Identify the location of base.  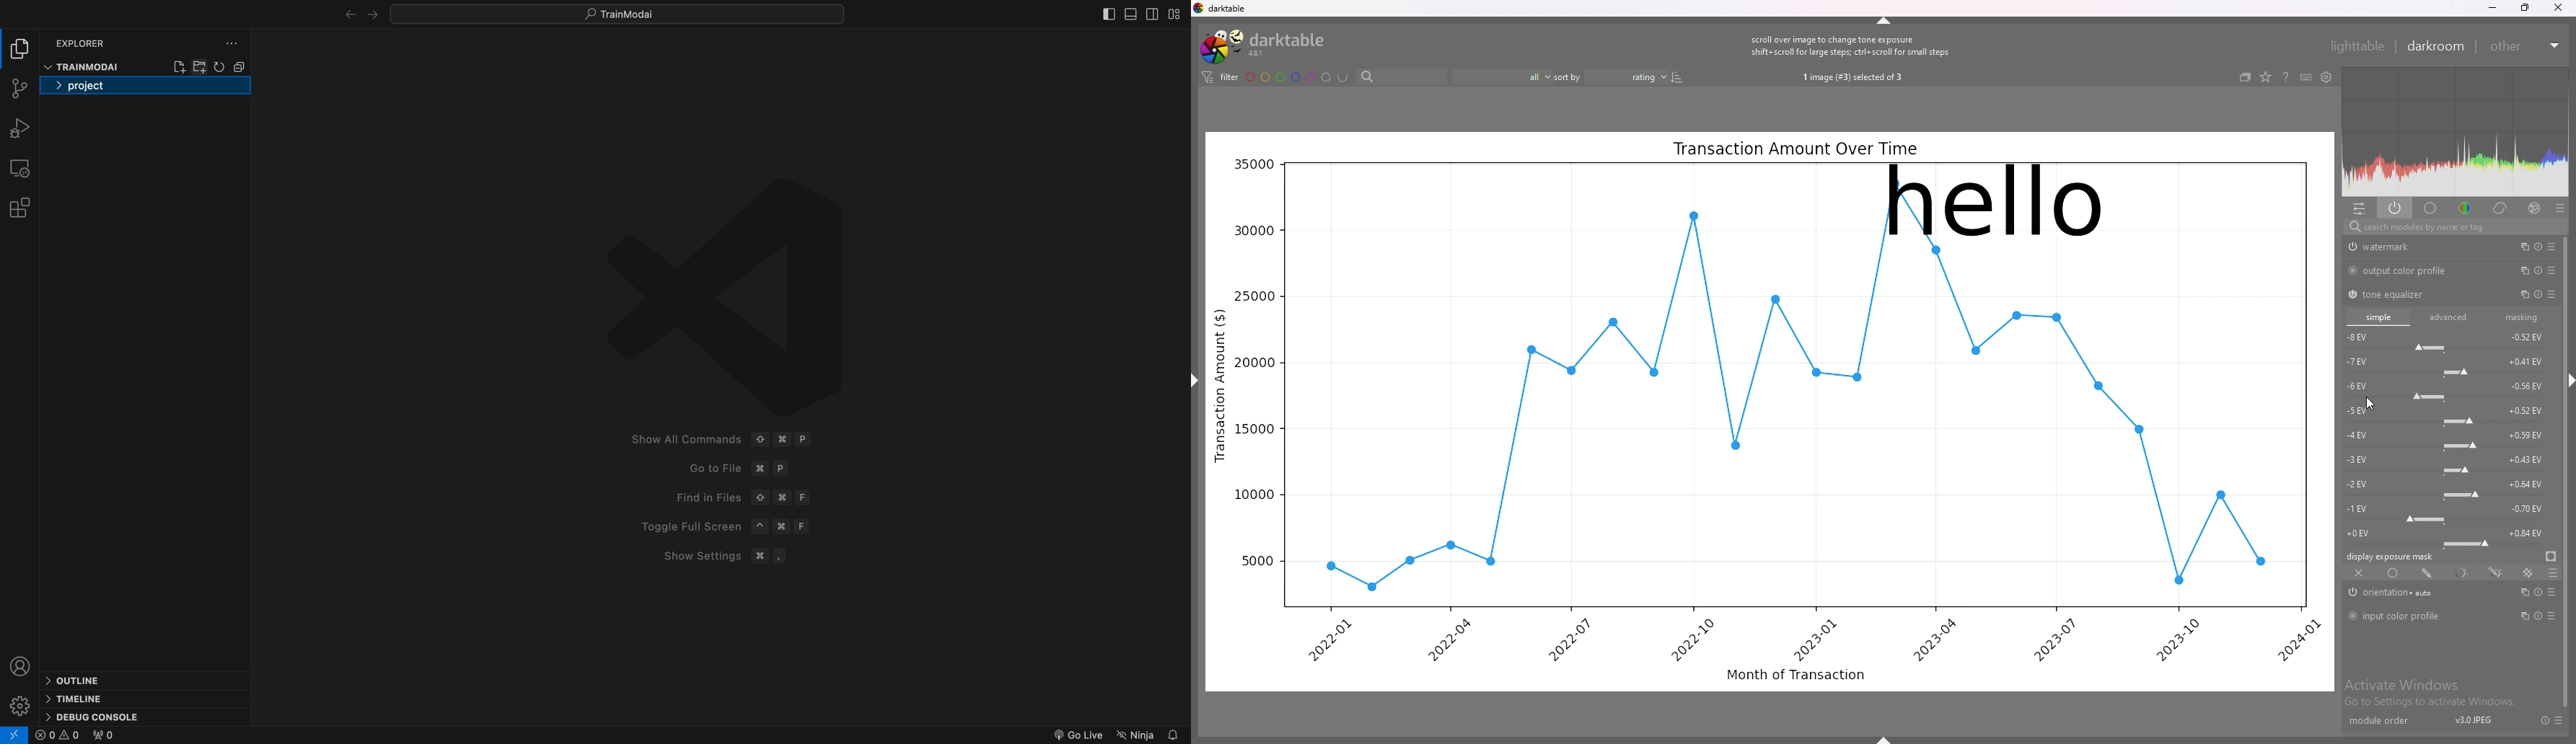
(2431, 208).